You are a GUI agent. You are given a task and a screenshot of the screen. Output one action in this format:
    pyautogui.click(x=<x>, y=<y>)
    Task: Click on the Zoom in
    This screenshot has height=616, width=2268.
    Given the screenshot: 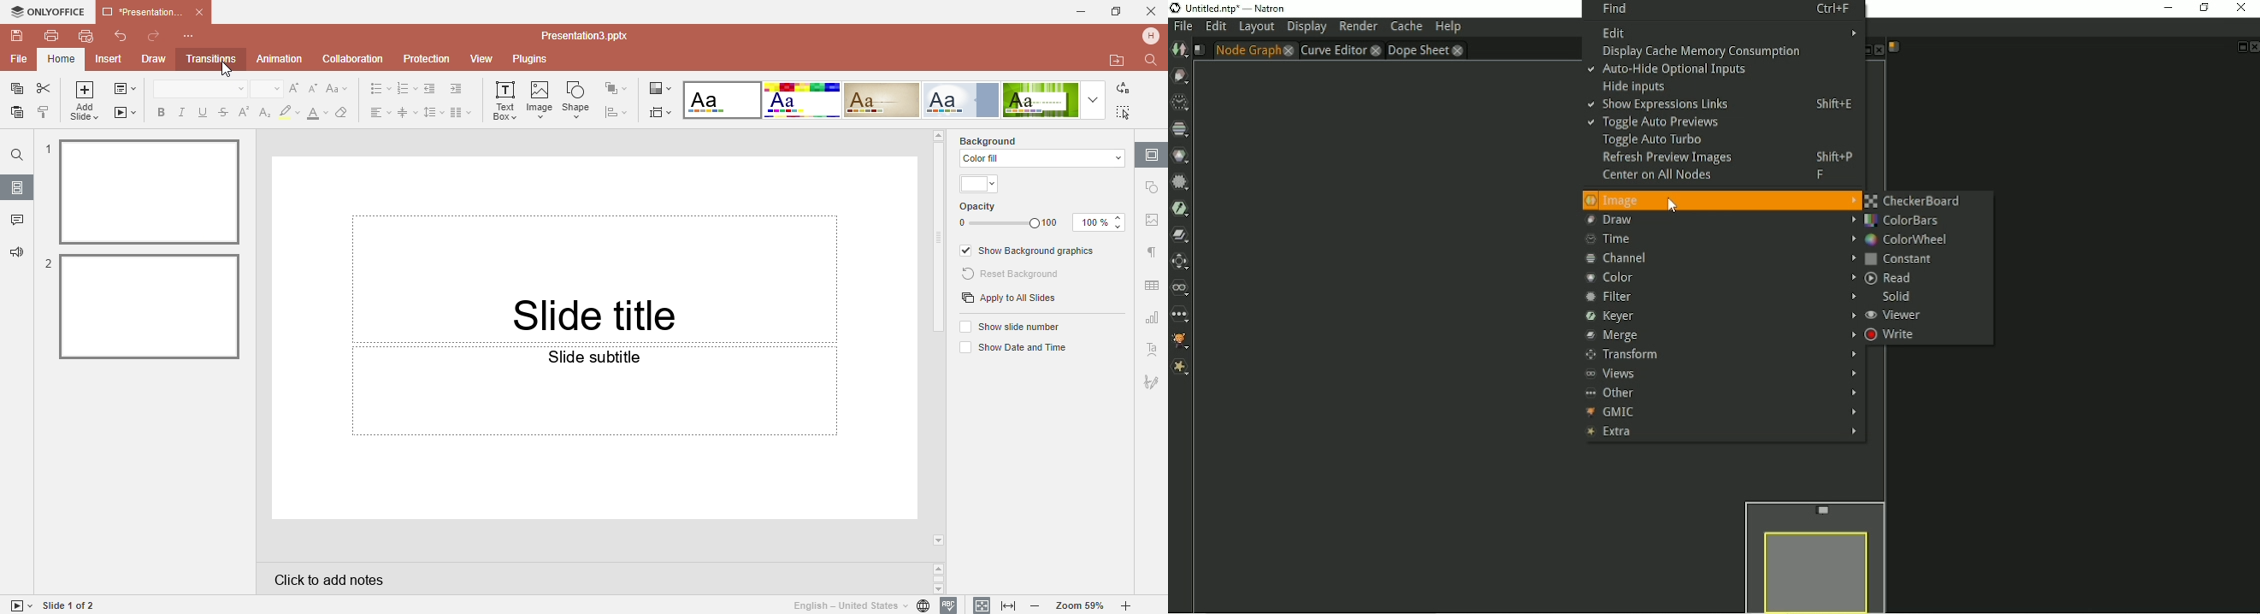 What is the action you would take?
    pyautogui.click(x=1130, y=606)
    